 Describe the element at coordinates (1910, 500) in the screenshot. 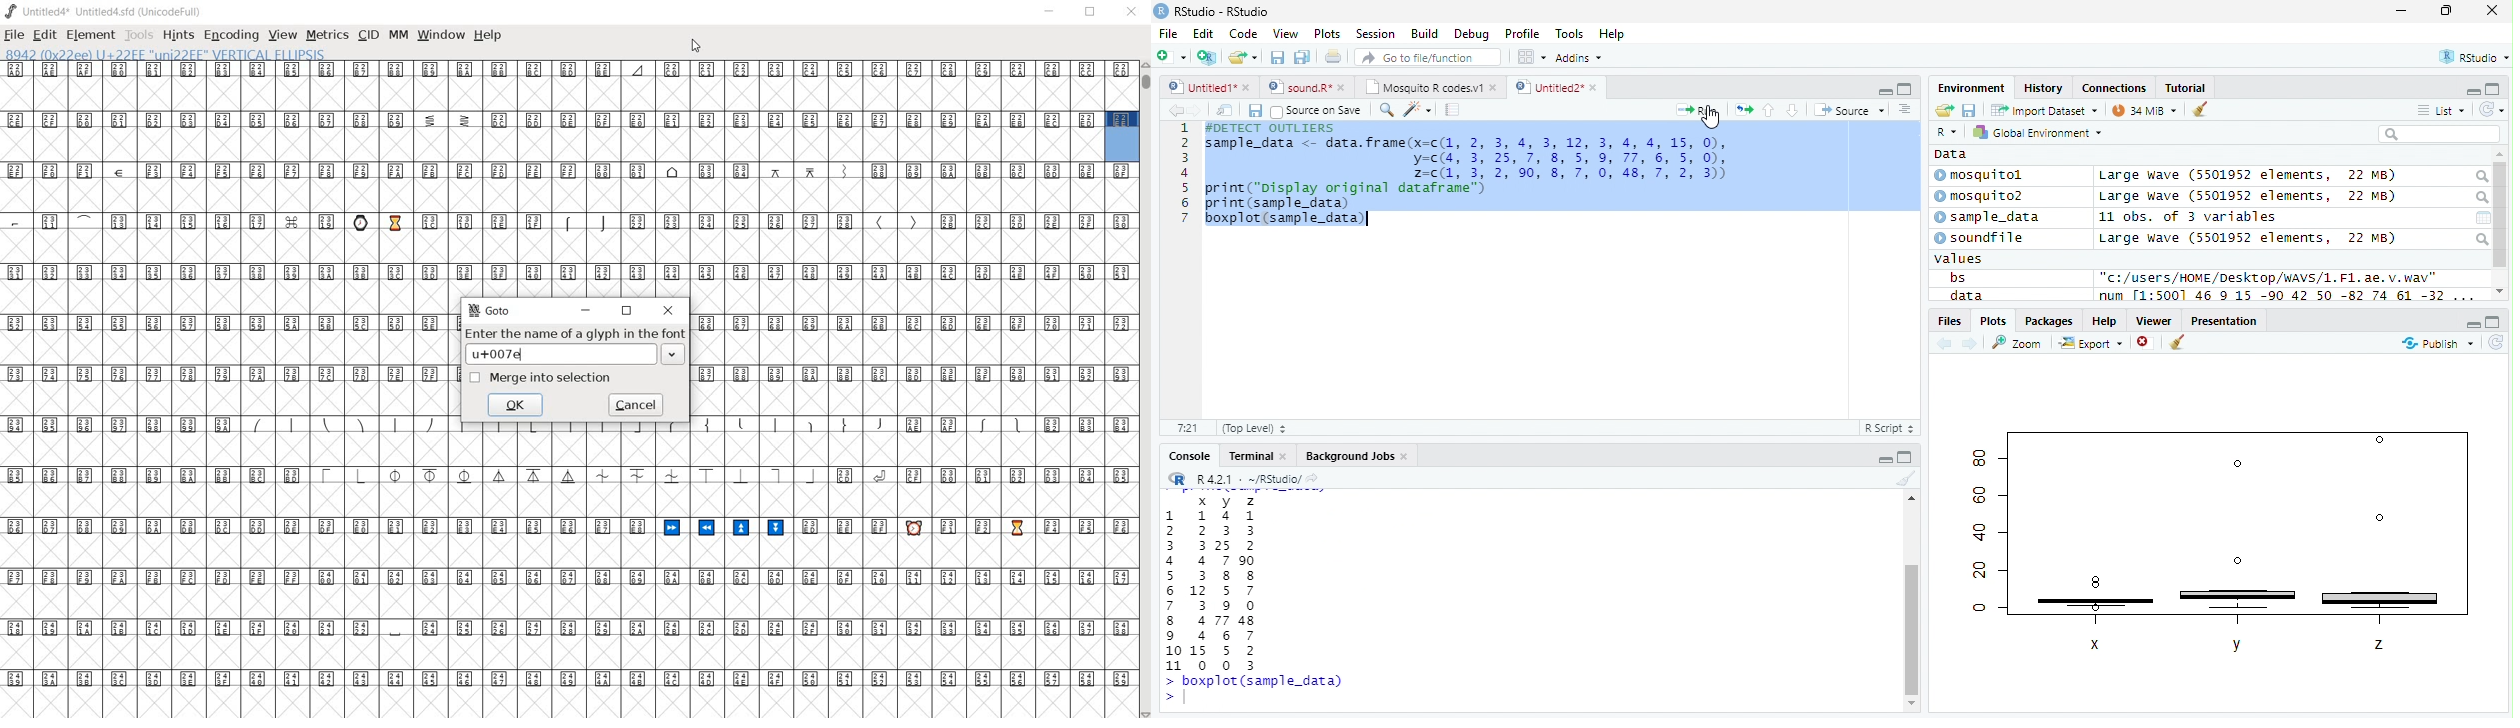

I see `scroll up` at that location.